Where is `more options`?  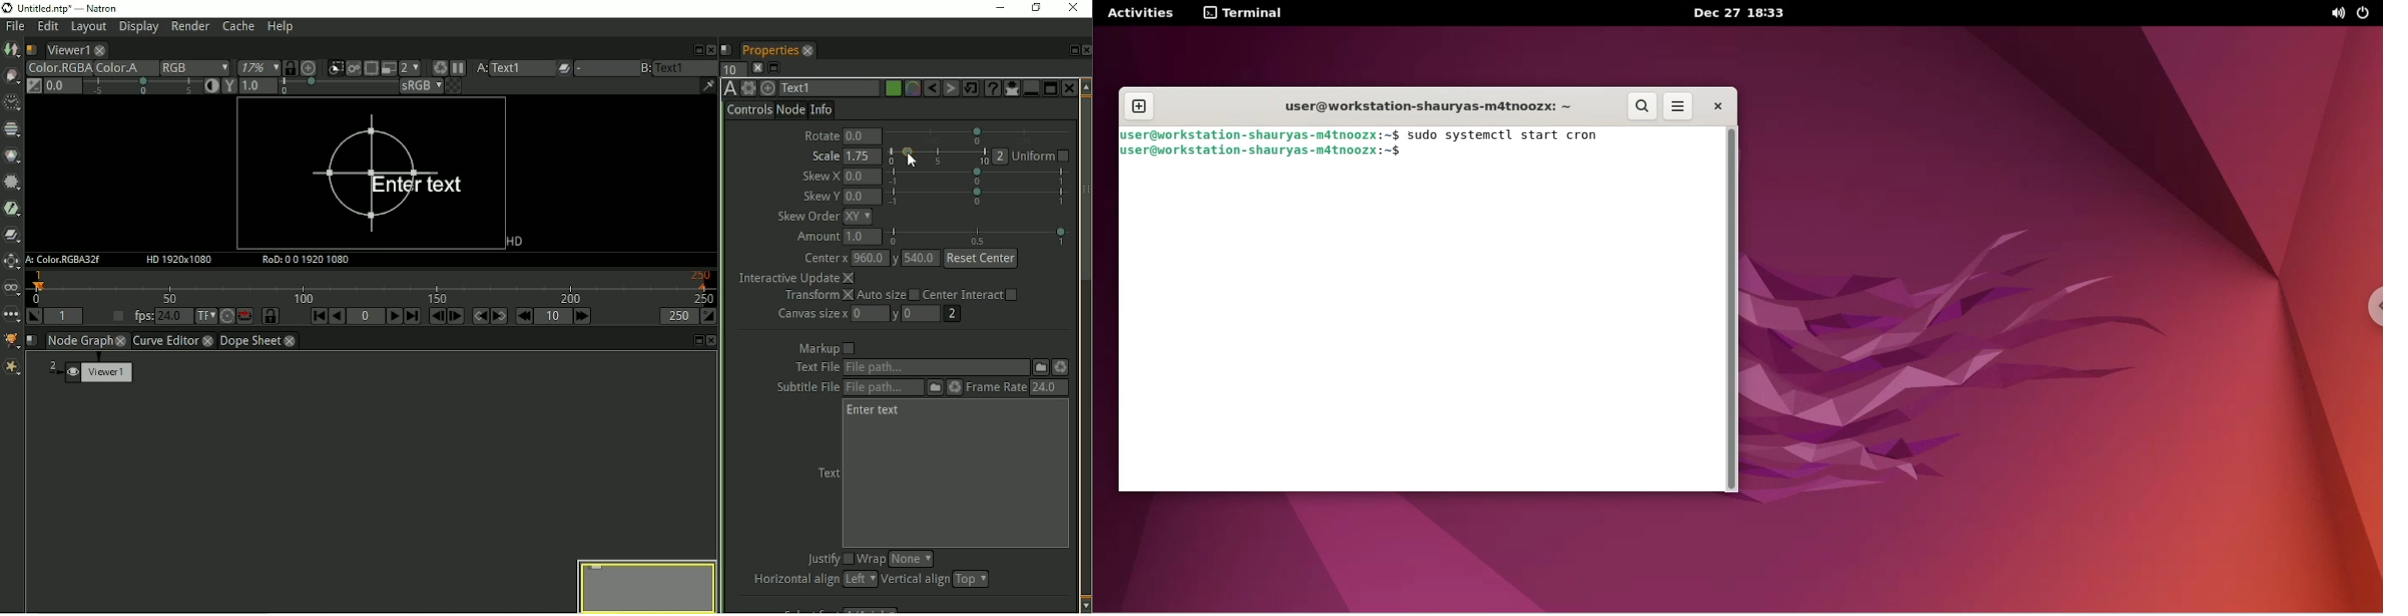
more options is located at coordinates (1682, 106).